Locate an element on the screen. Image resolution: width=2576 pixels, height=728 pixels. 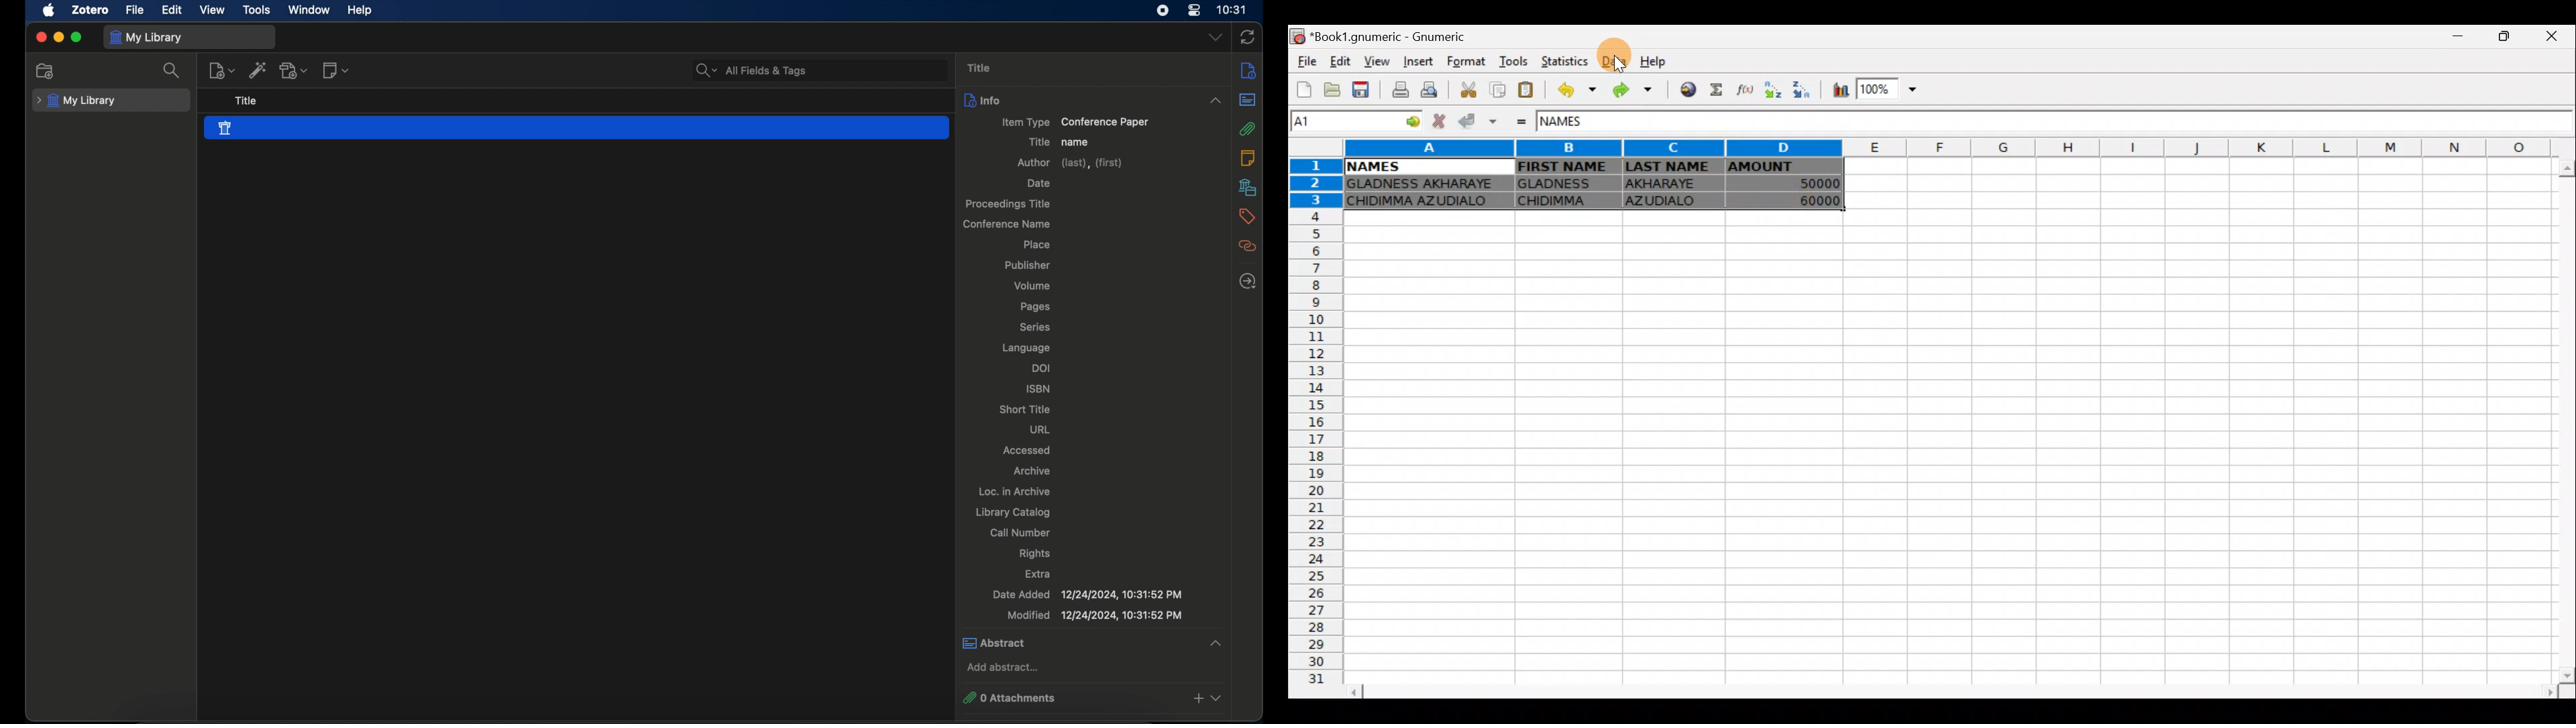
conference name is located at coordinates (1006, 225).